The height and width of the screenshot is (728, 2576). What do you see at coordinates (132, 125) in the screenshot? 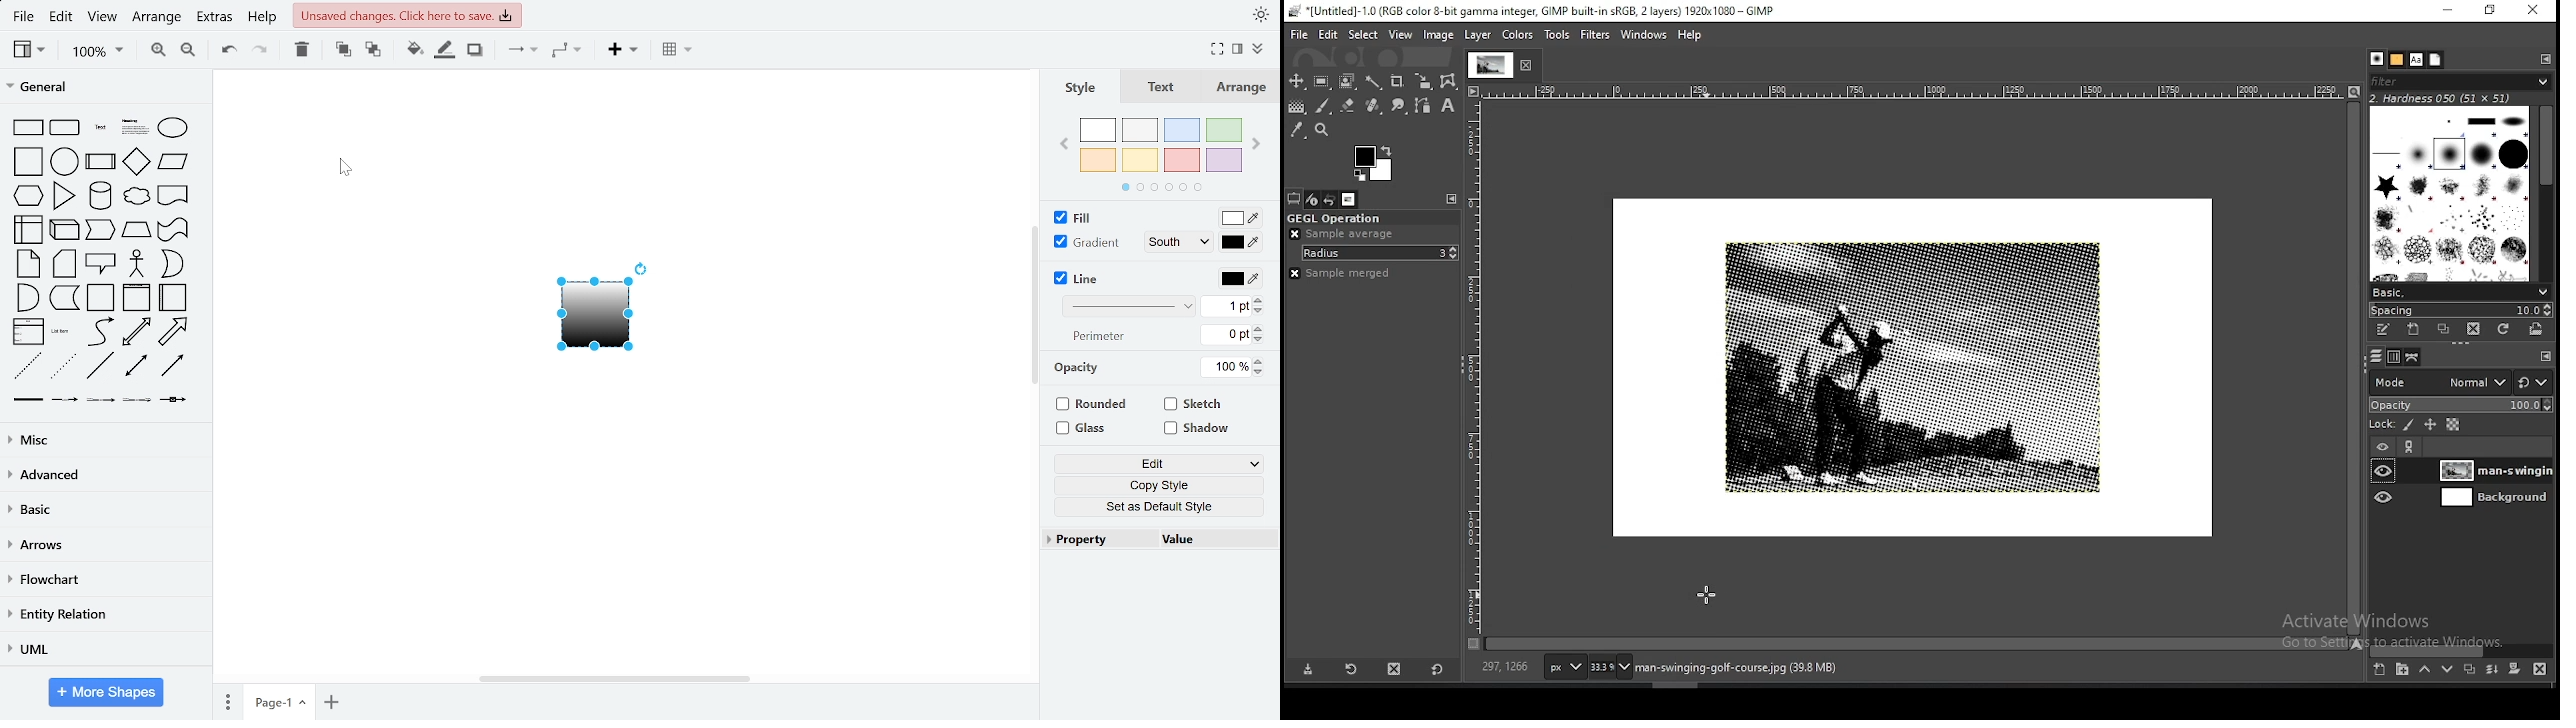
I see `general shapes` at bounding box center [132, 125].